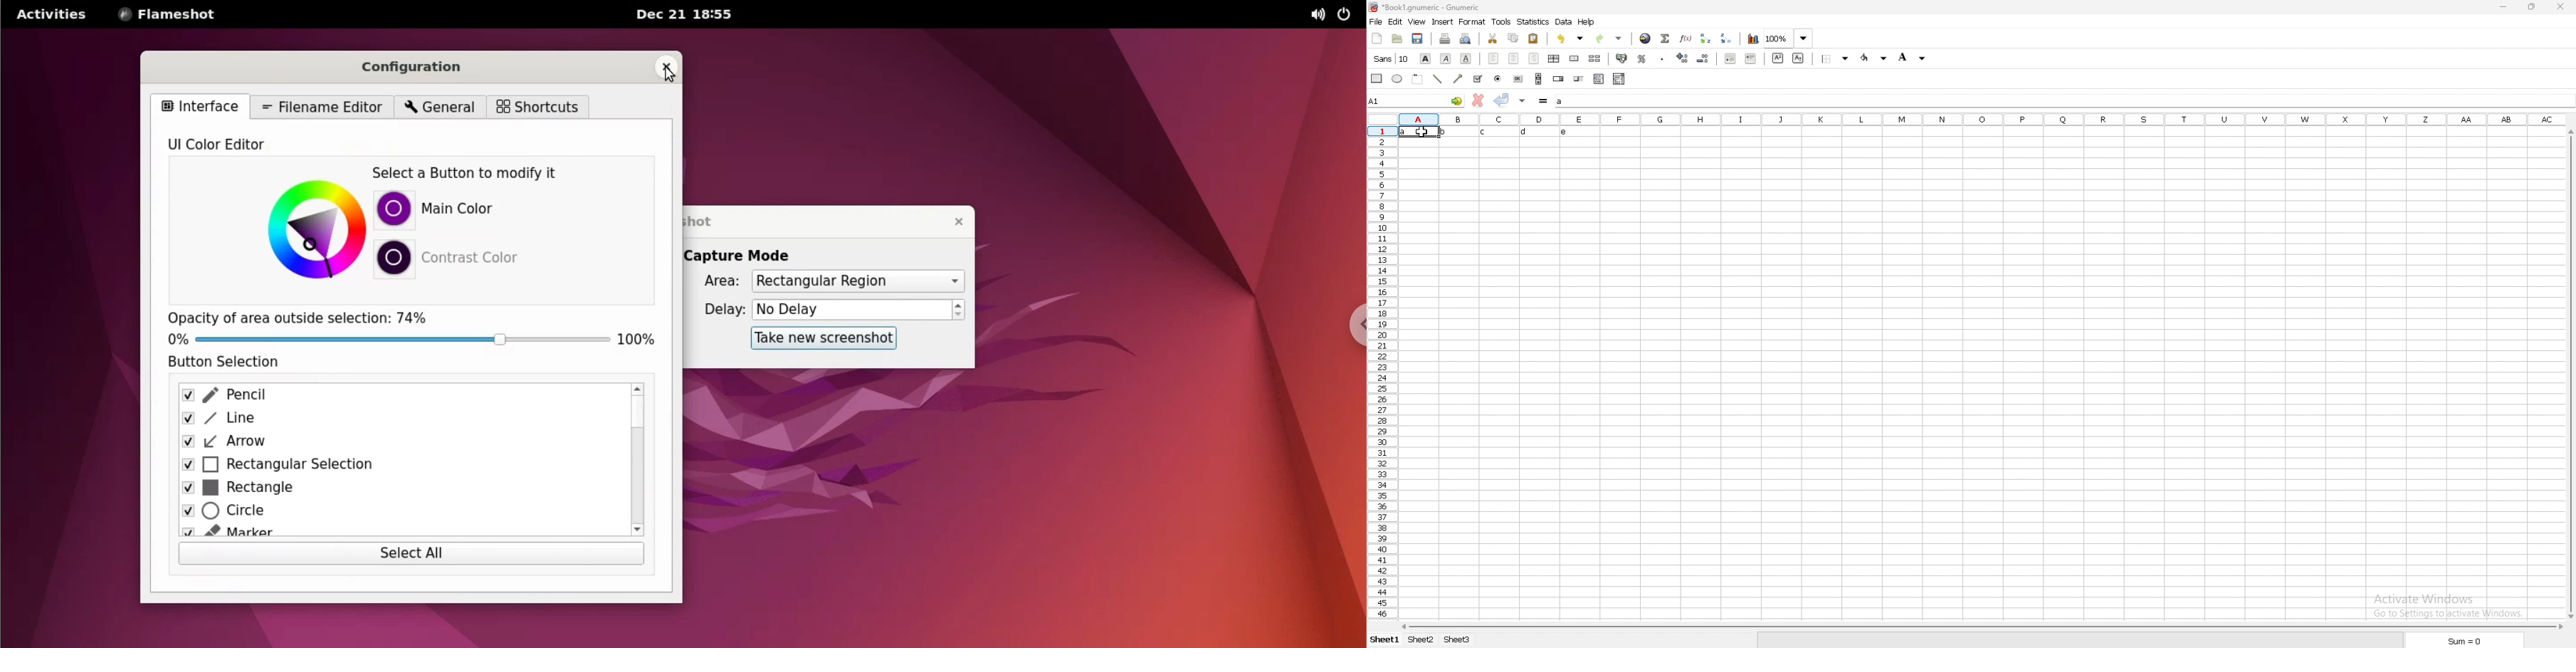  Describe the element at coordinates (1534, 59) in the screenshot. I see `right align` at that location.